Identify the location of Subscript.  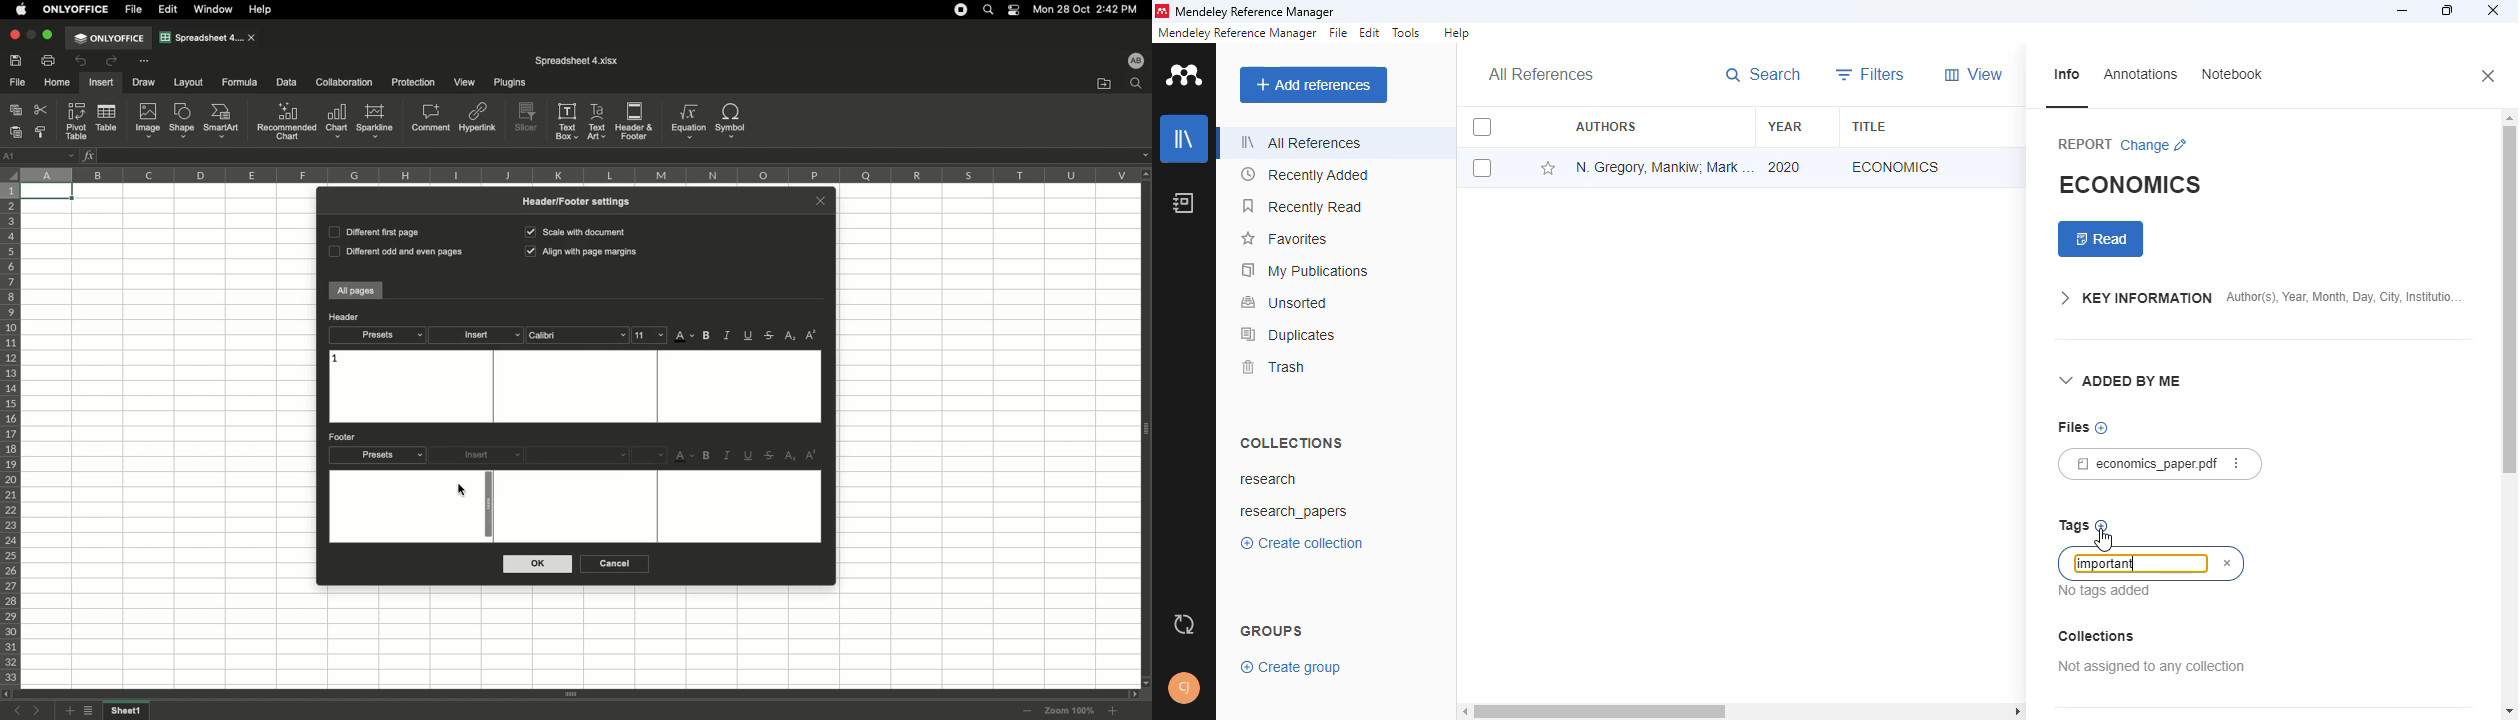
(791, 337).